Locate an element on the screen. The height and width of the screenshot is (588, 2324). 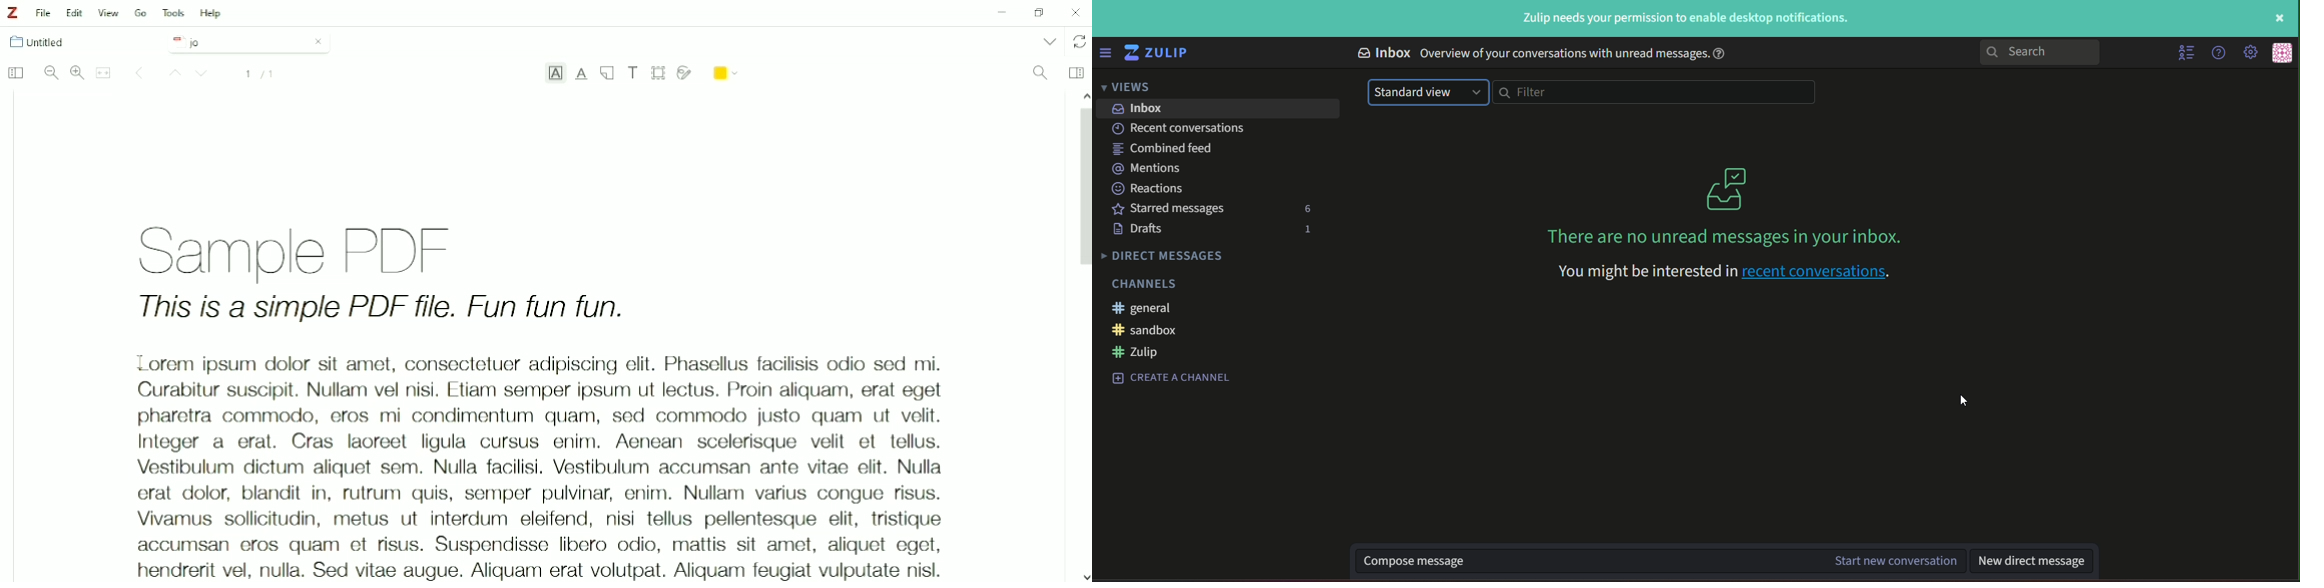
Close is located at coordinates (1076, 12).